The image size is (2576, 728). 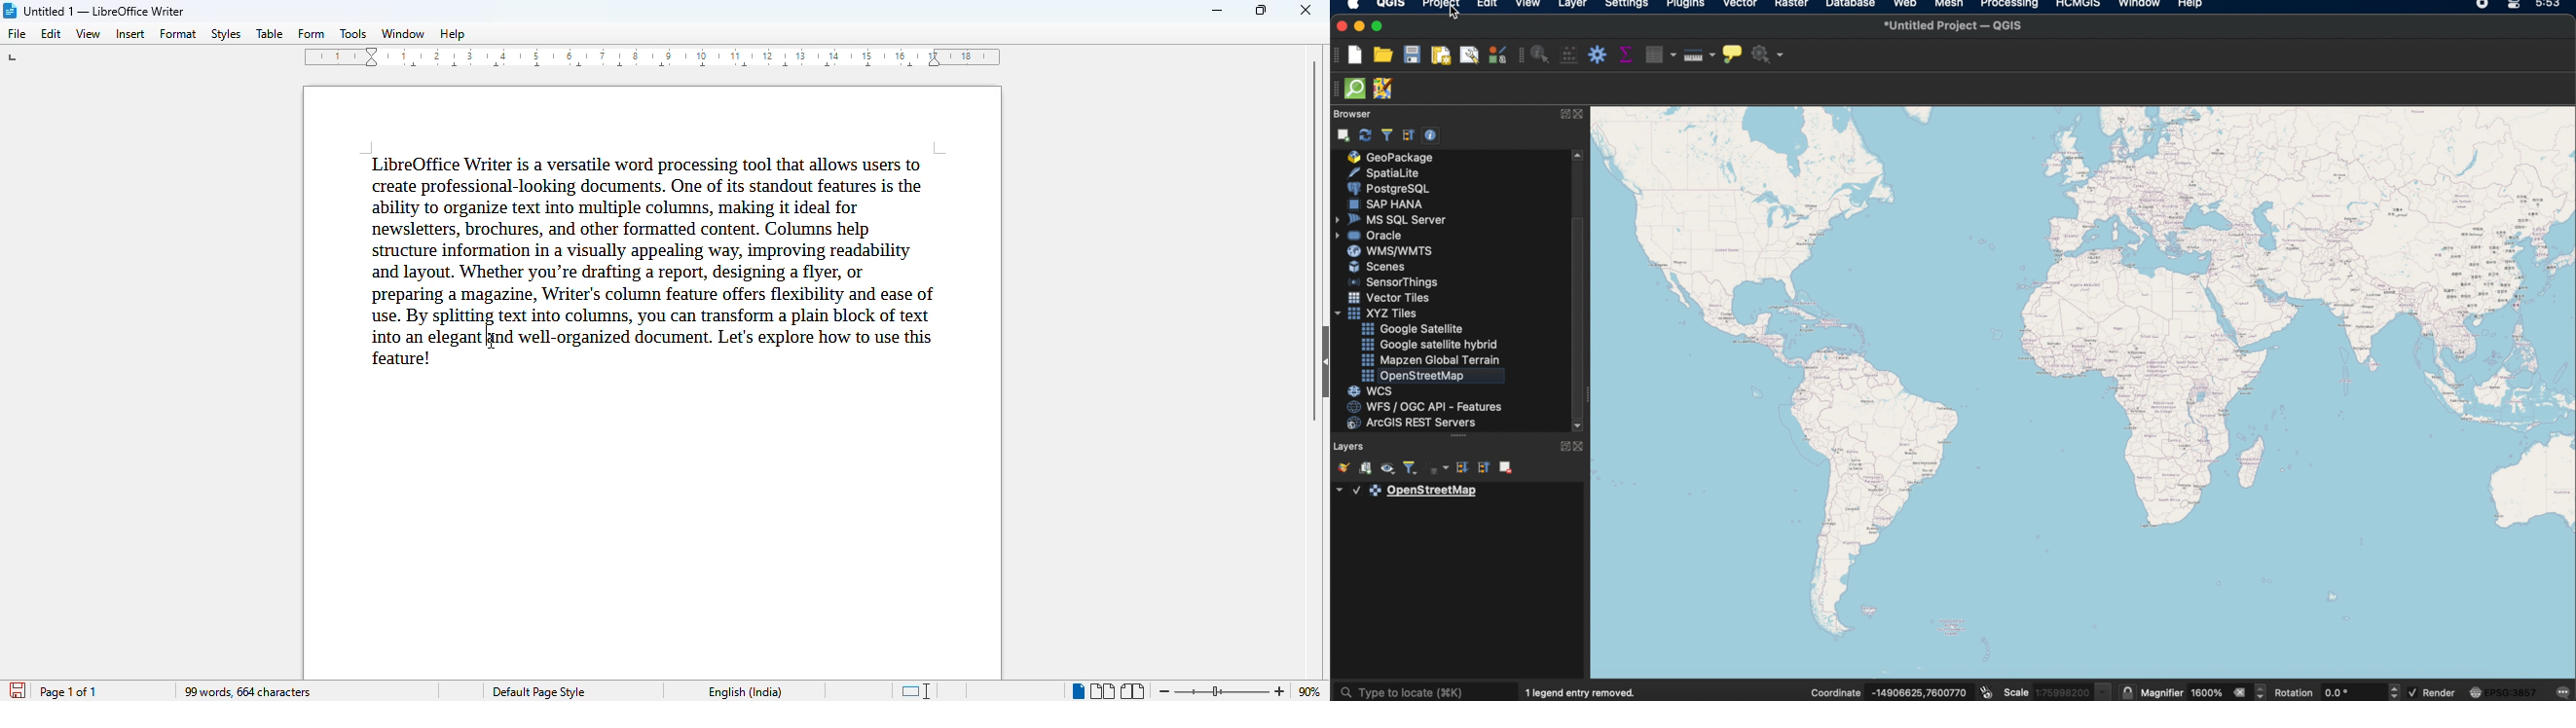 I want to click on close, so click(x=1582, y=114).